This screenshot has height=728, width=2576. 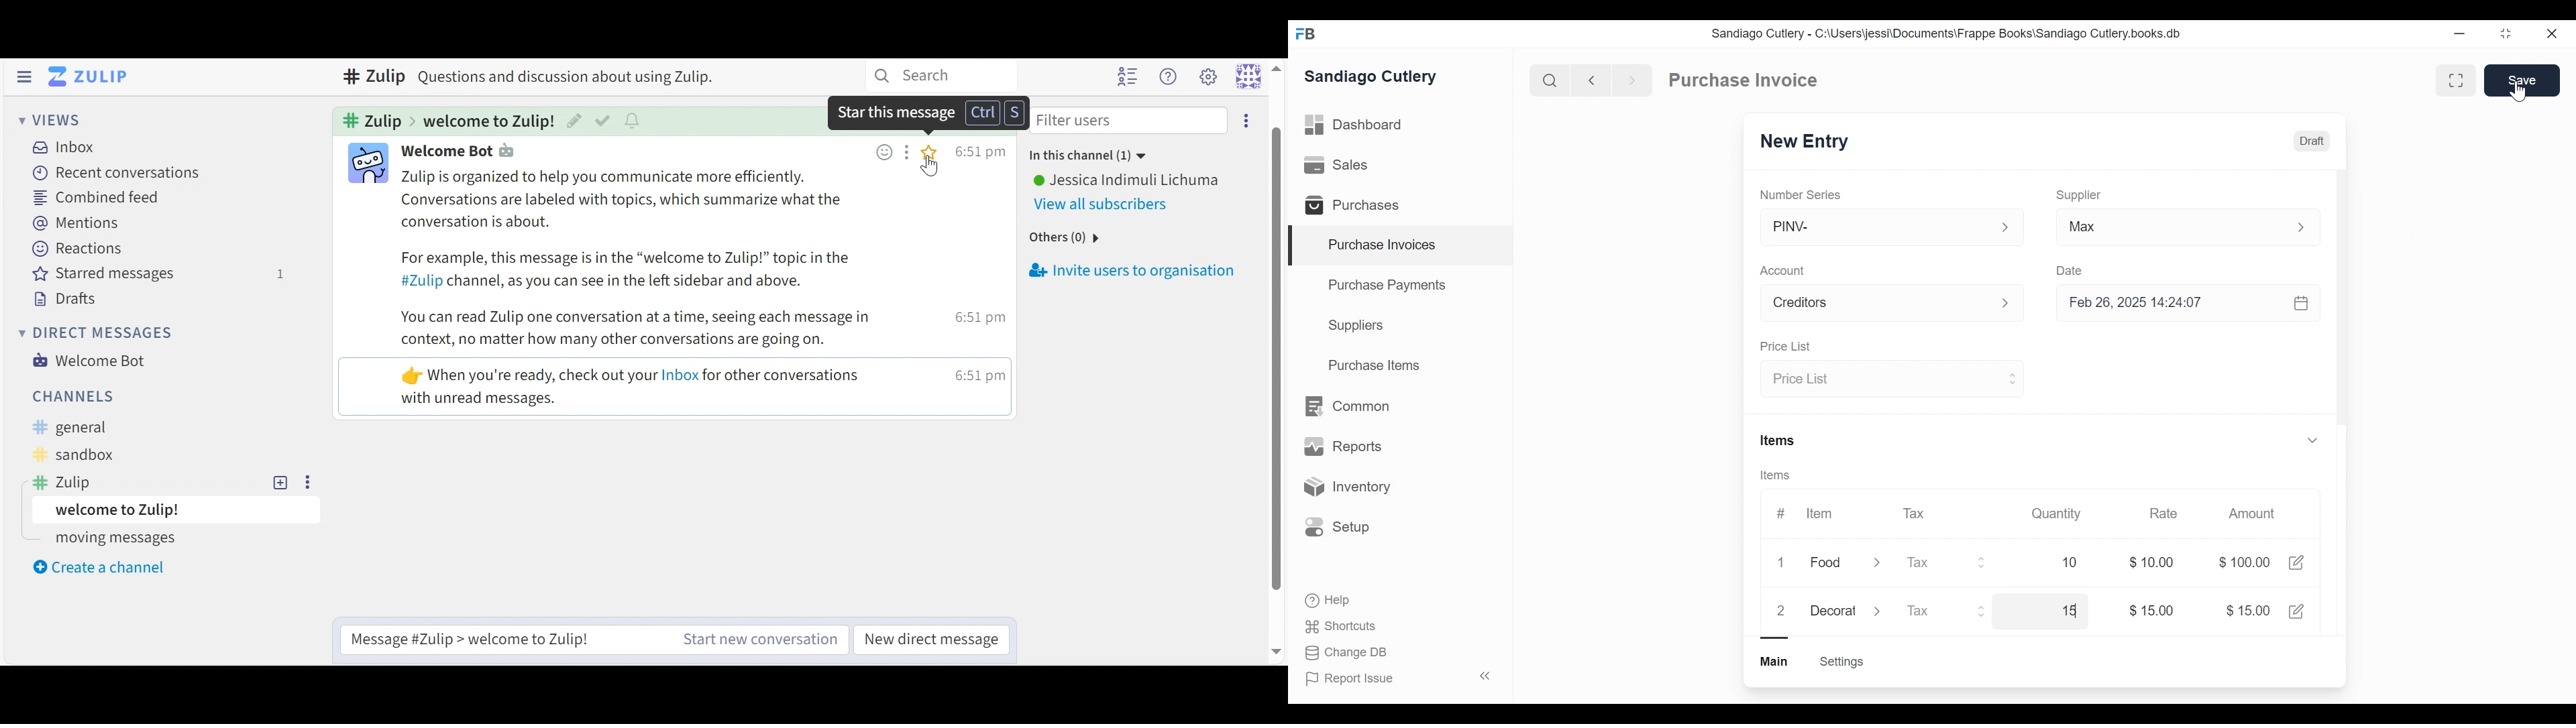 I want to click on Expand, so click(x=2013, y=304).